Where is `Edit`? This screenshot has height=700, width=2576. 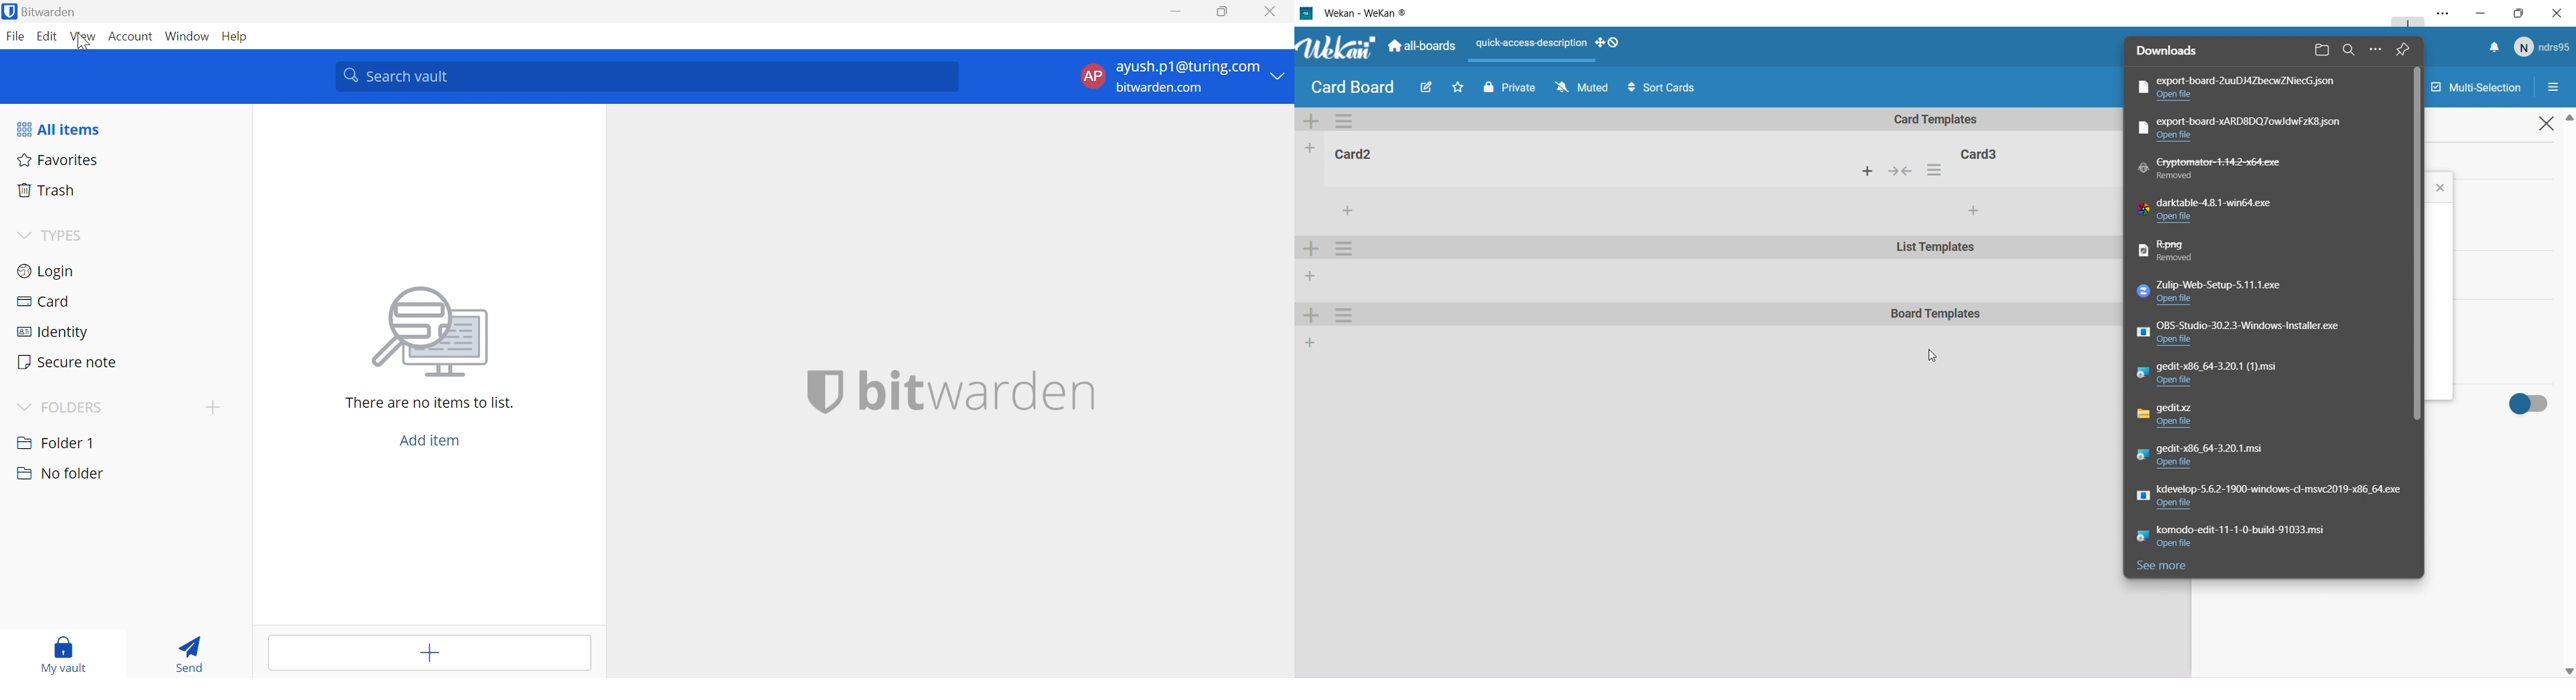 Edit is located at coordinates (49, 37).